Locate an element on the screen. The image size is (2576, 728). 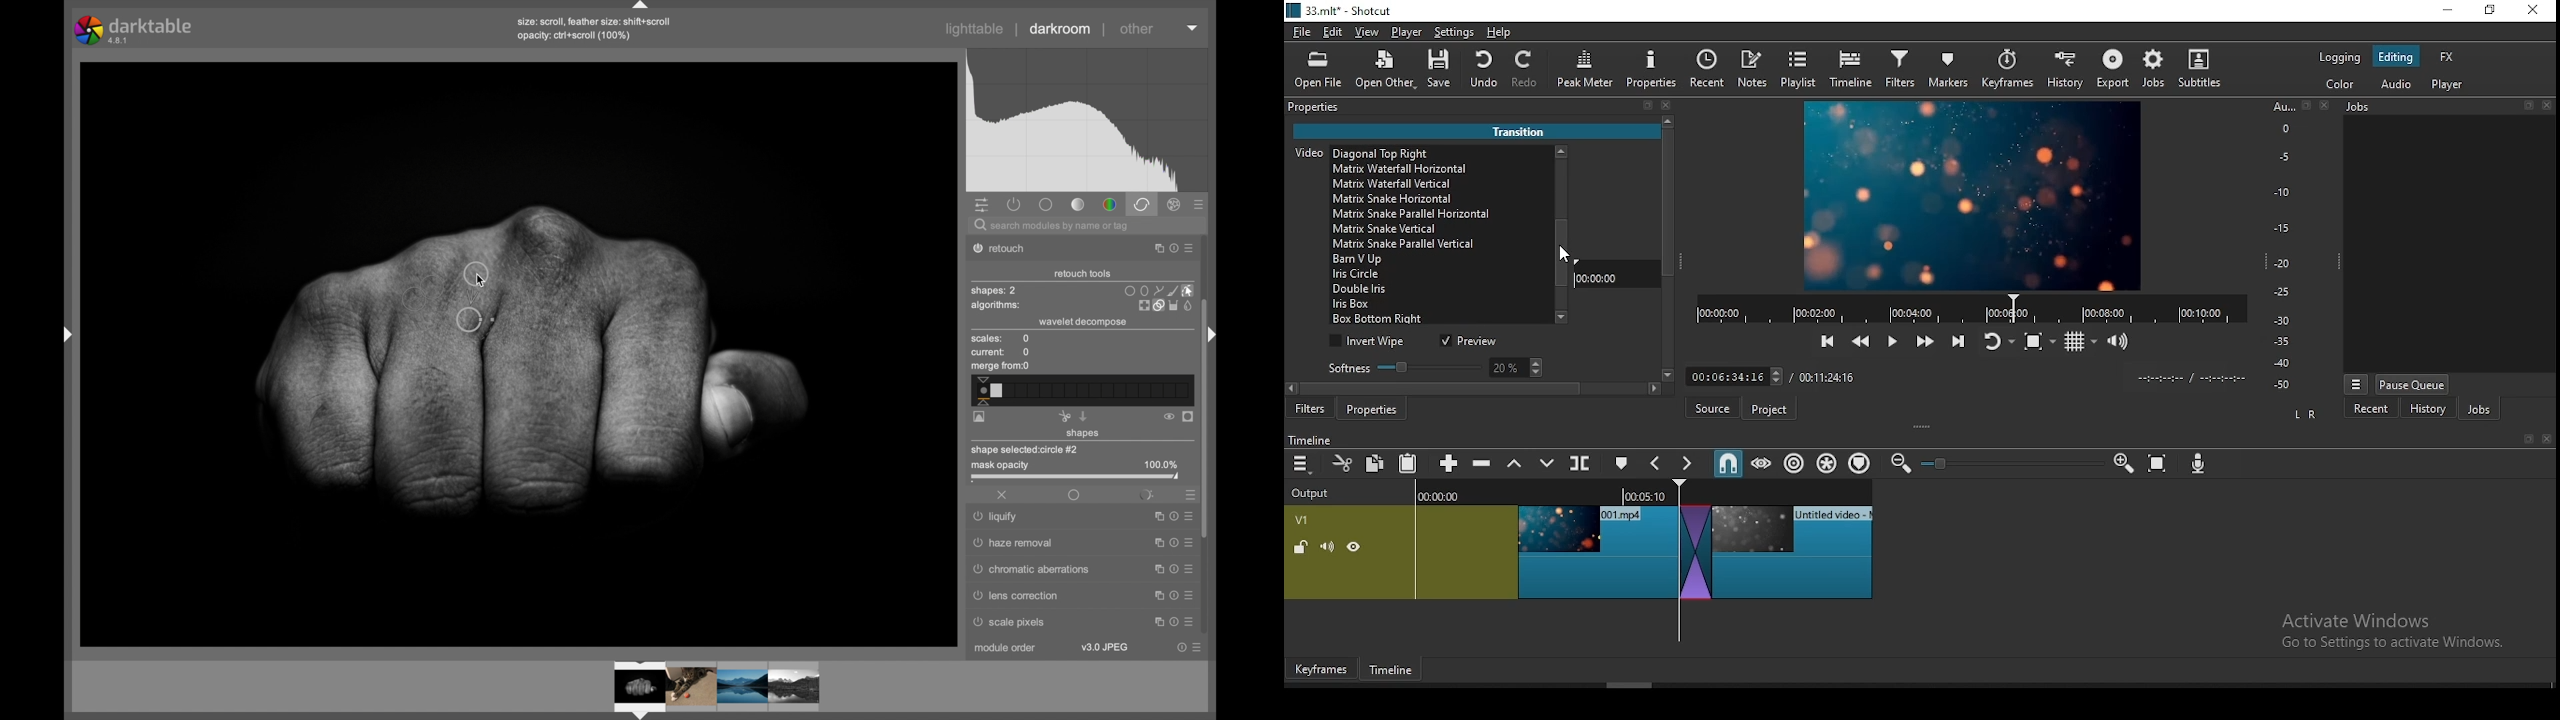
transition option is located at coordinates (1438, 170).